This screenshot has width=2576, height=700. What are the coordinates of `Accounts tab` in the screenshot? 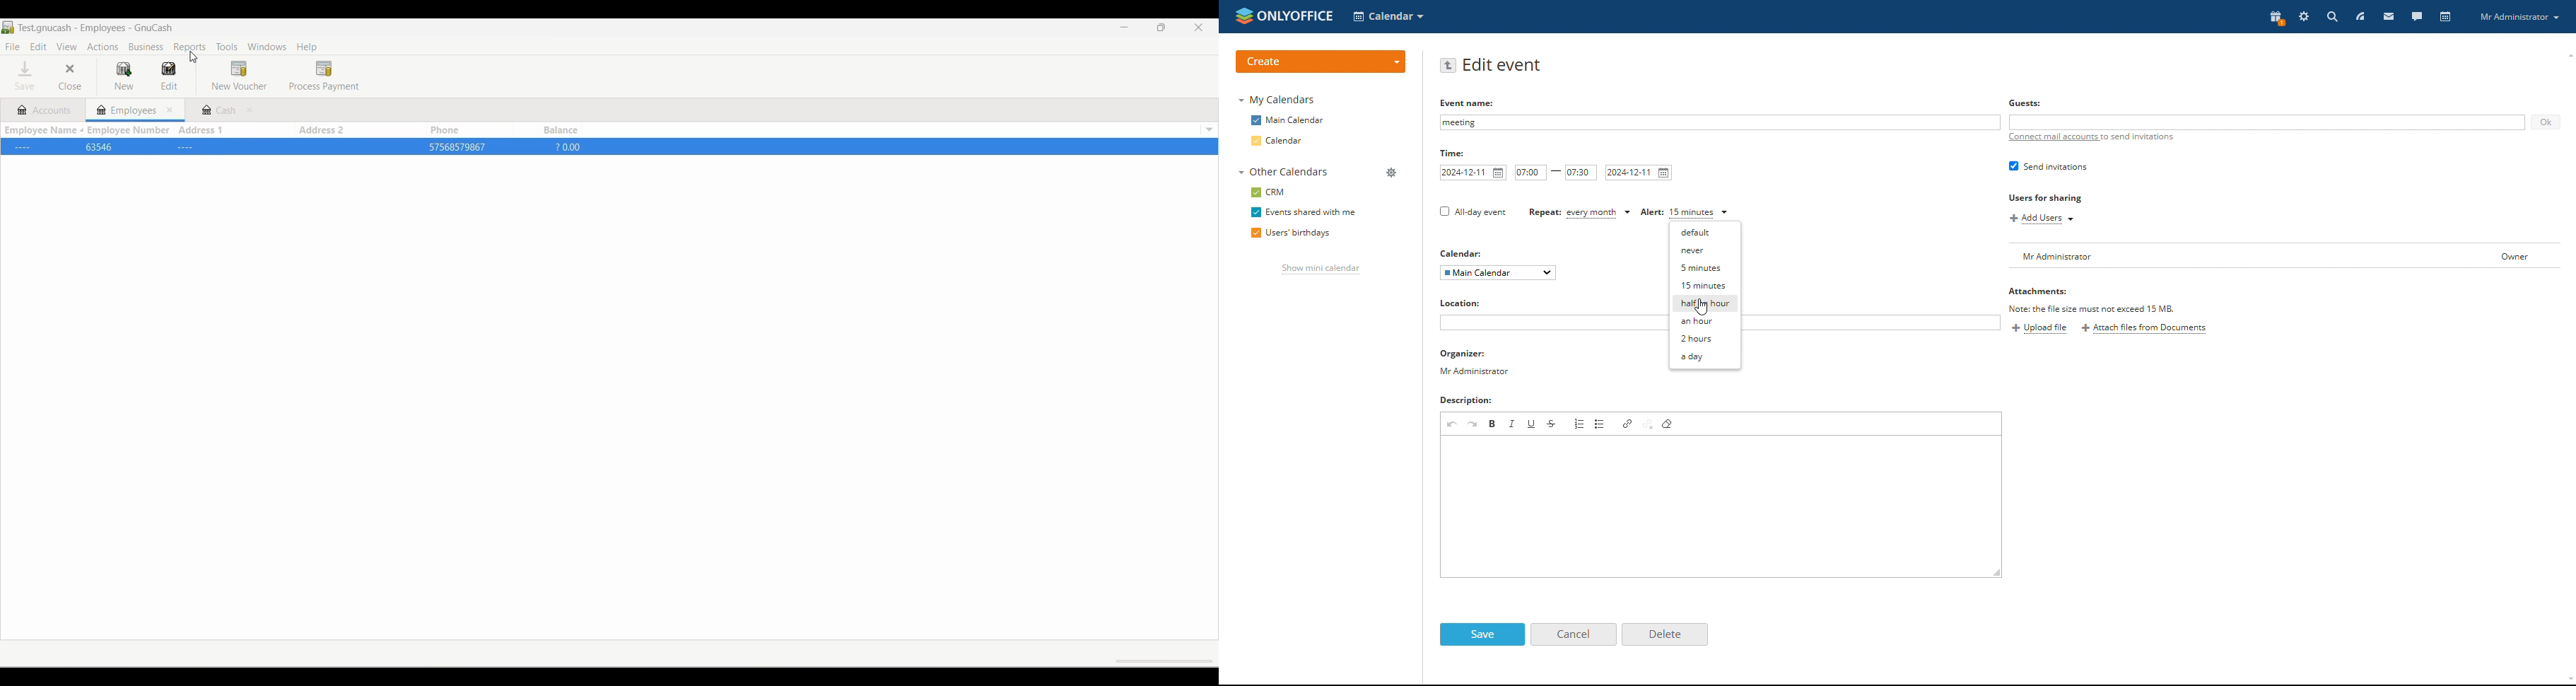 It's located at (44, 111).